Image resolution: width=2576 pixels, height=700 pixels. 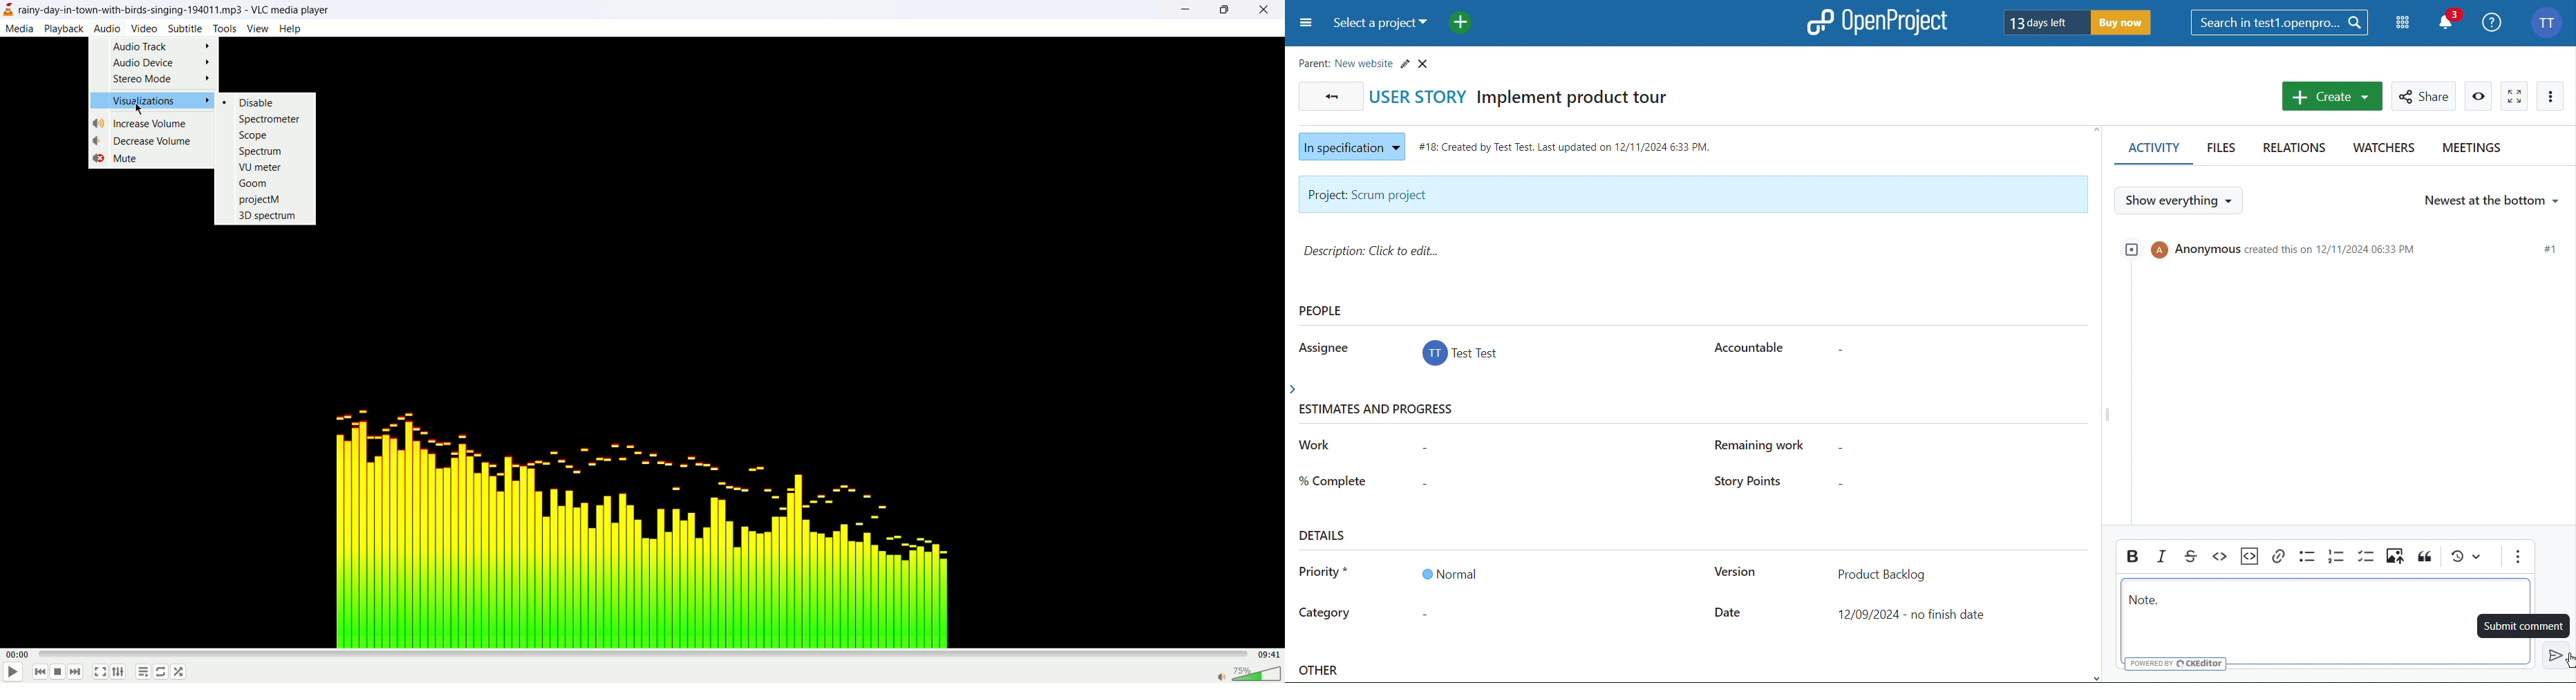 What do you see at coordinates (116, 158) in the screenshot?
I see `mute` at bounding box center [116, 158].